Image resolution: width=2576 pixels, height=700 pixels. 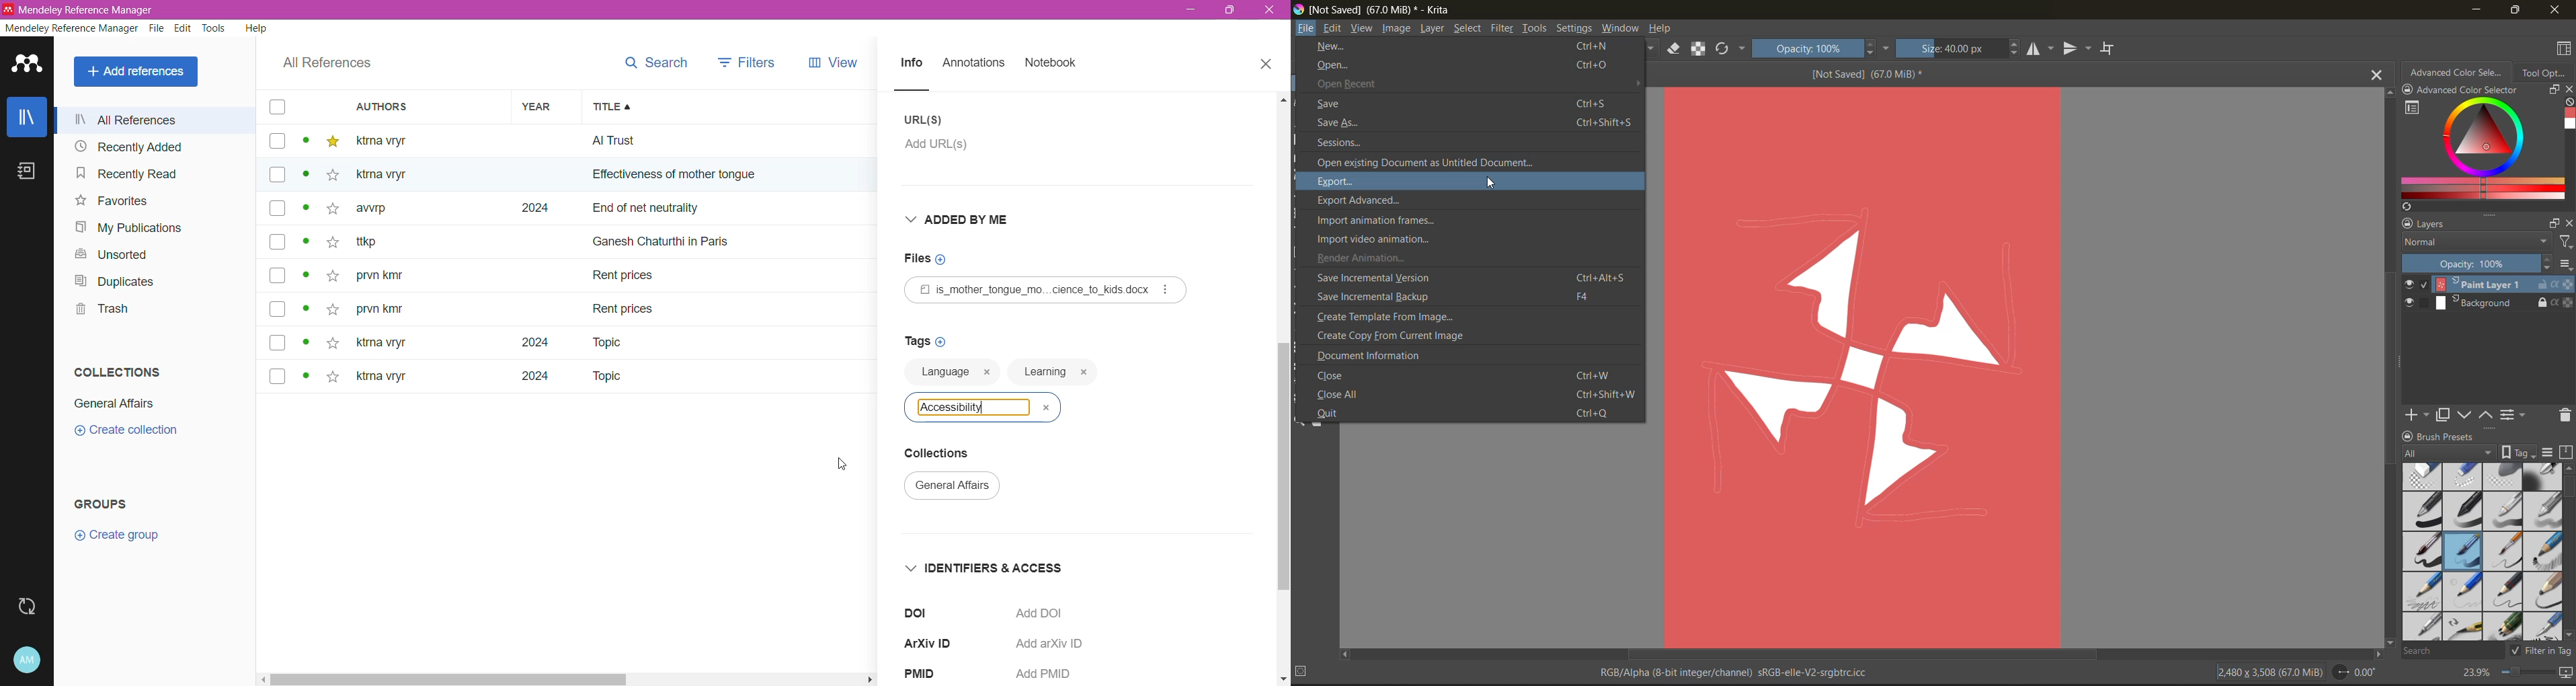 I want to click on Tag 3, so click(x=981, y=407).